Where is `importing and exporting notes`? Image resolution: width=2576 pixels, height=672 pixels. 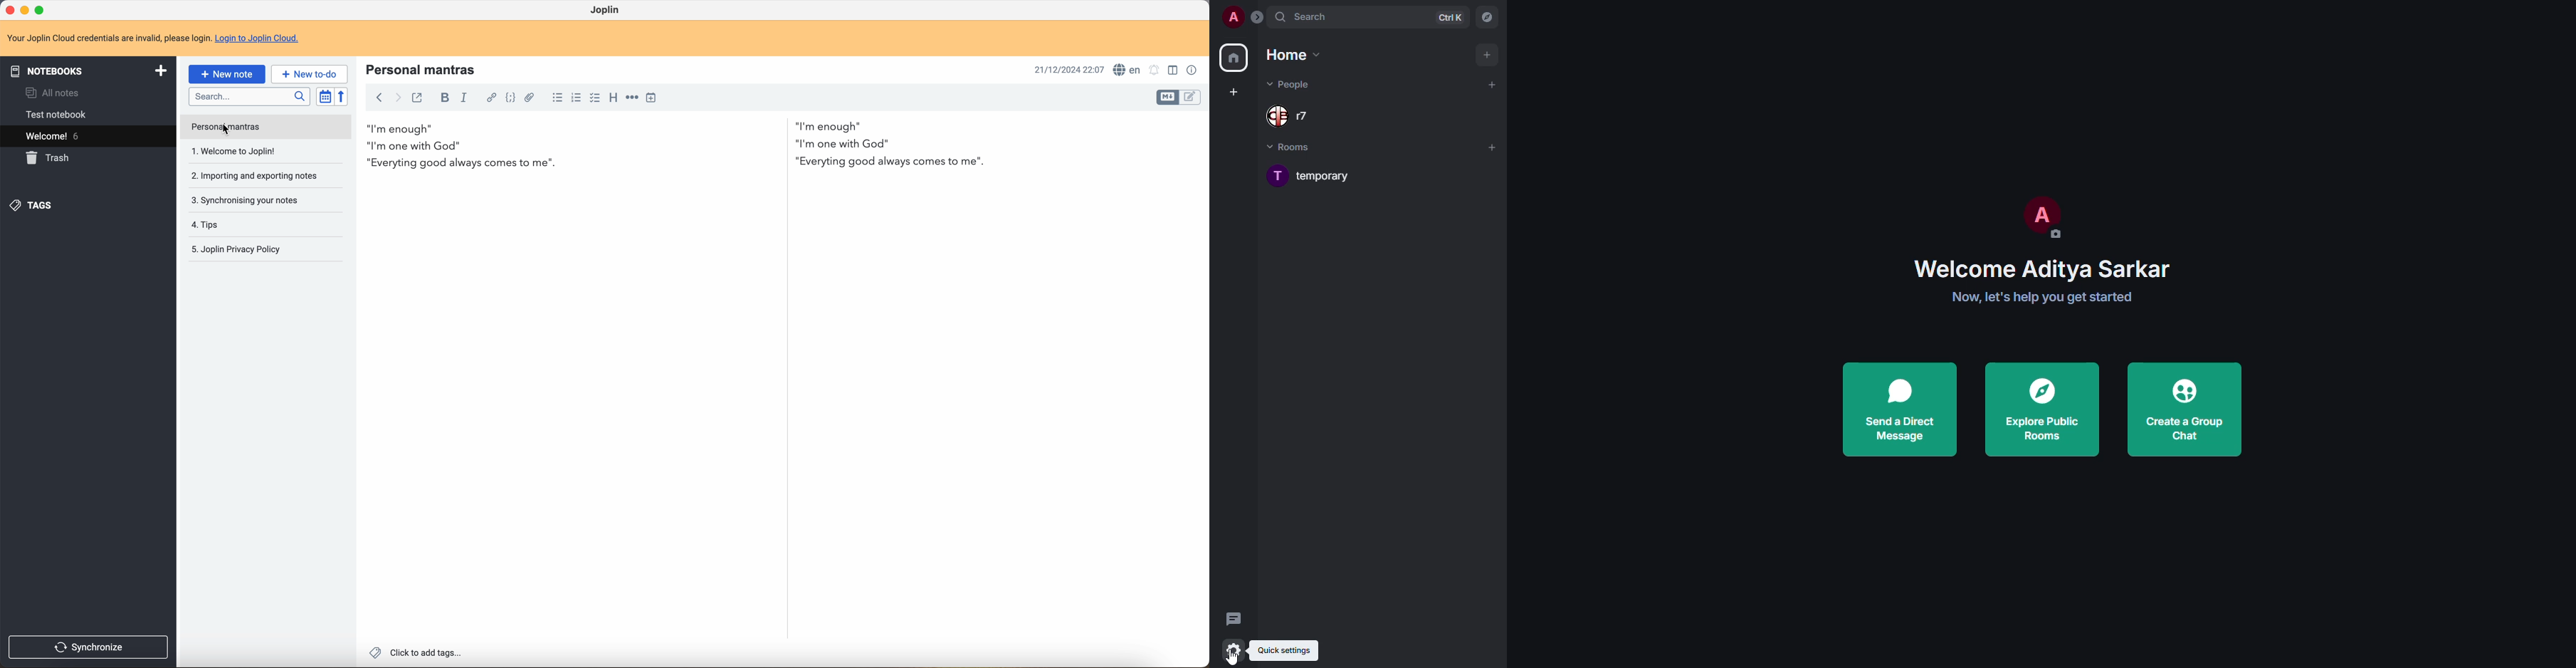 importing and exporting notes is located at coordinates (253, 177).